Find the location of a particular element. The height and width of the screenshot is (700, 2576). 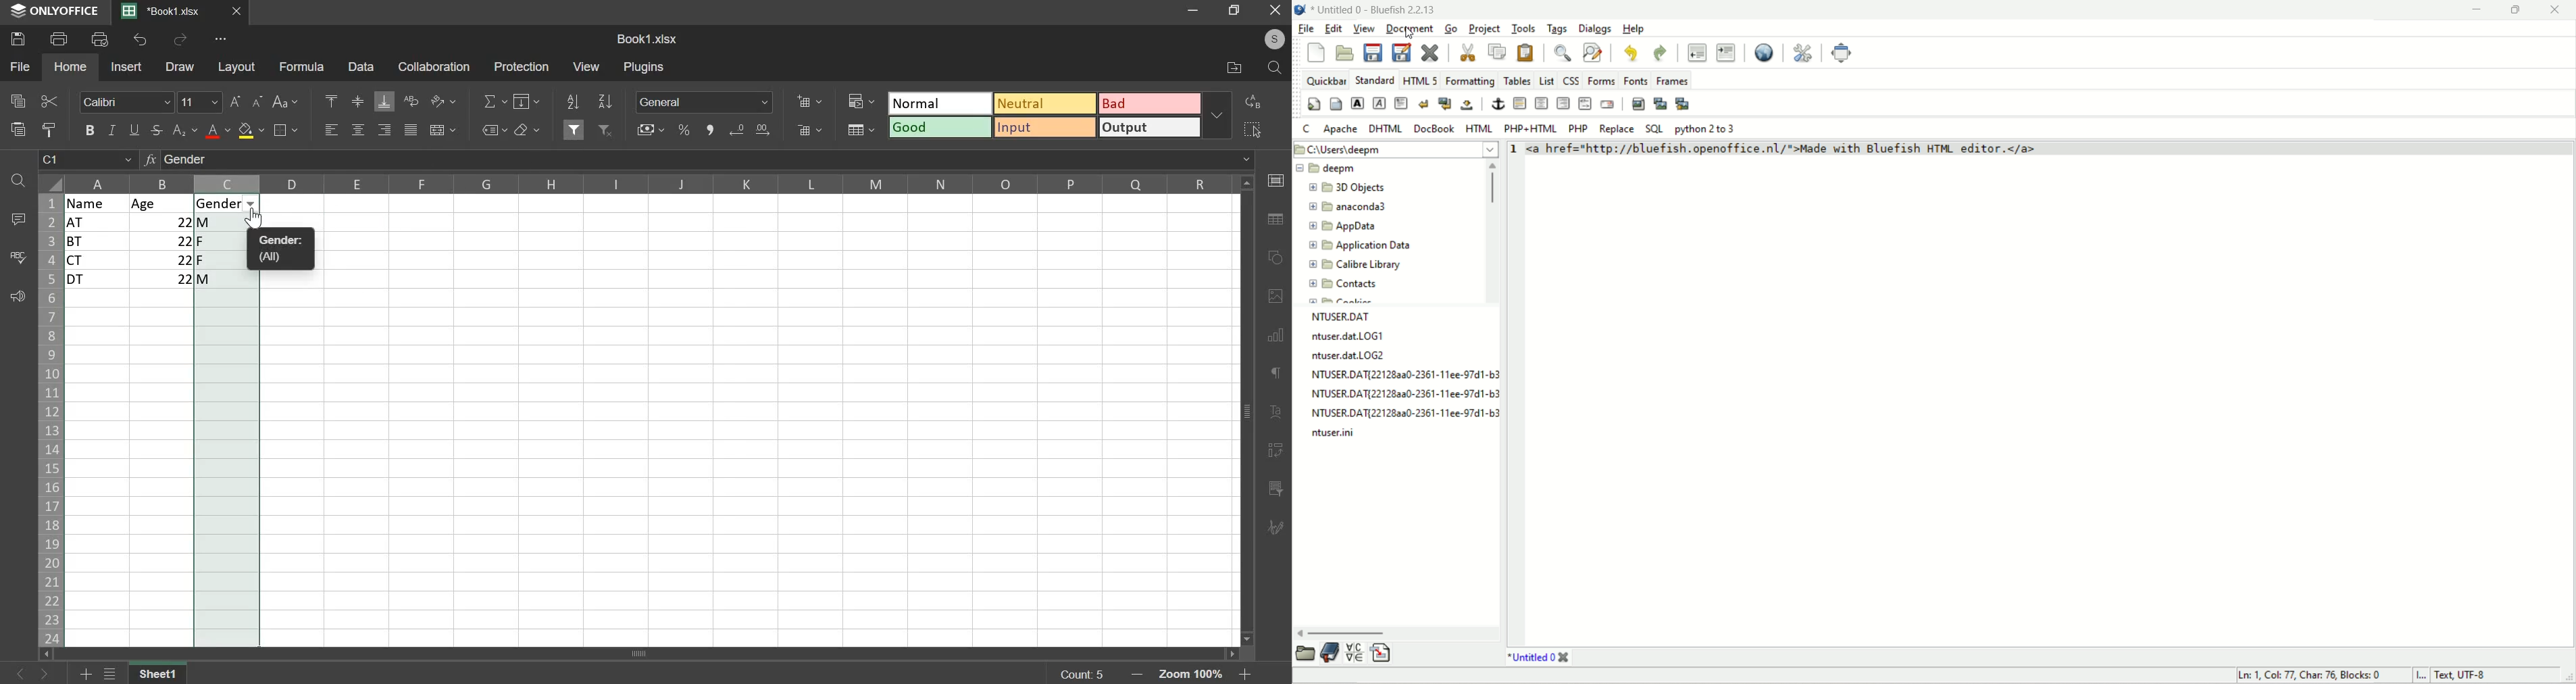

redo is located at coordinates (1662, 54).